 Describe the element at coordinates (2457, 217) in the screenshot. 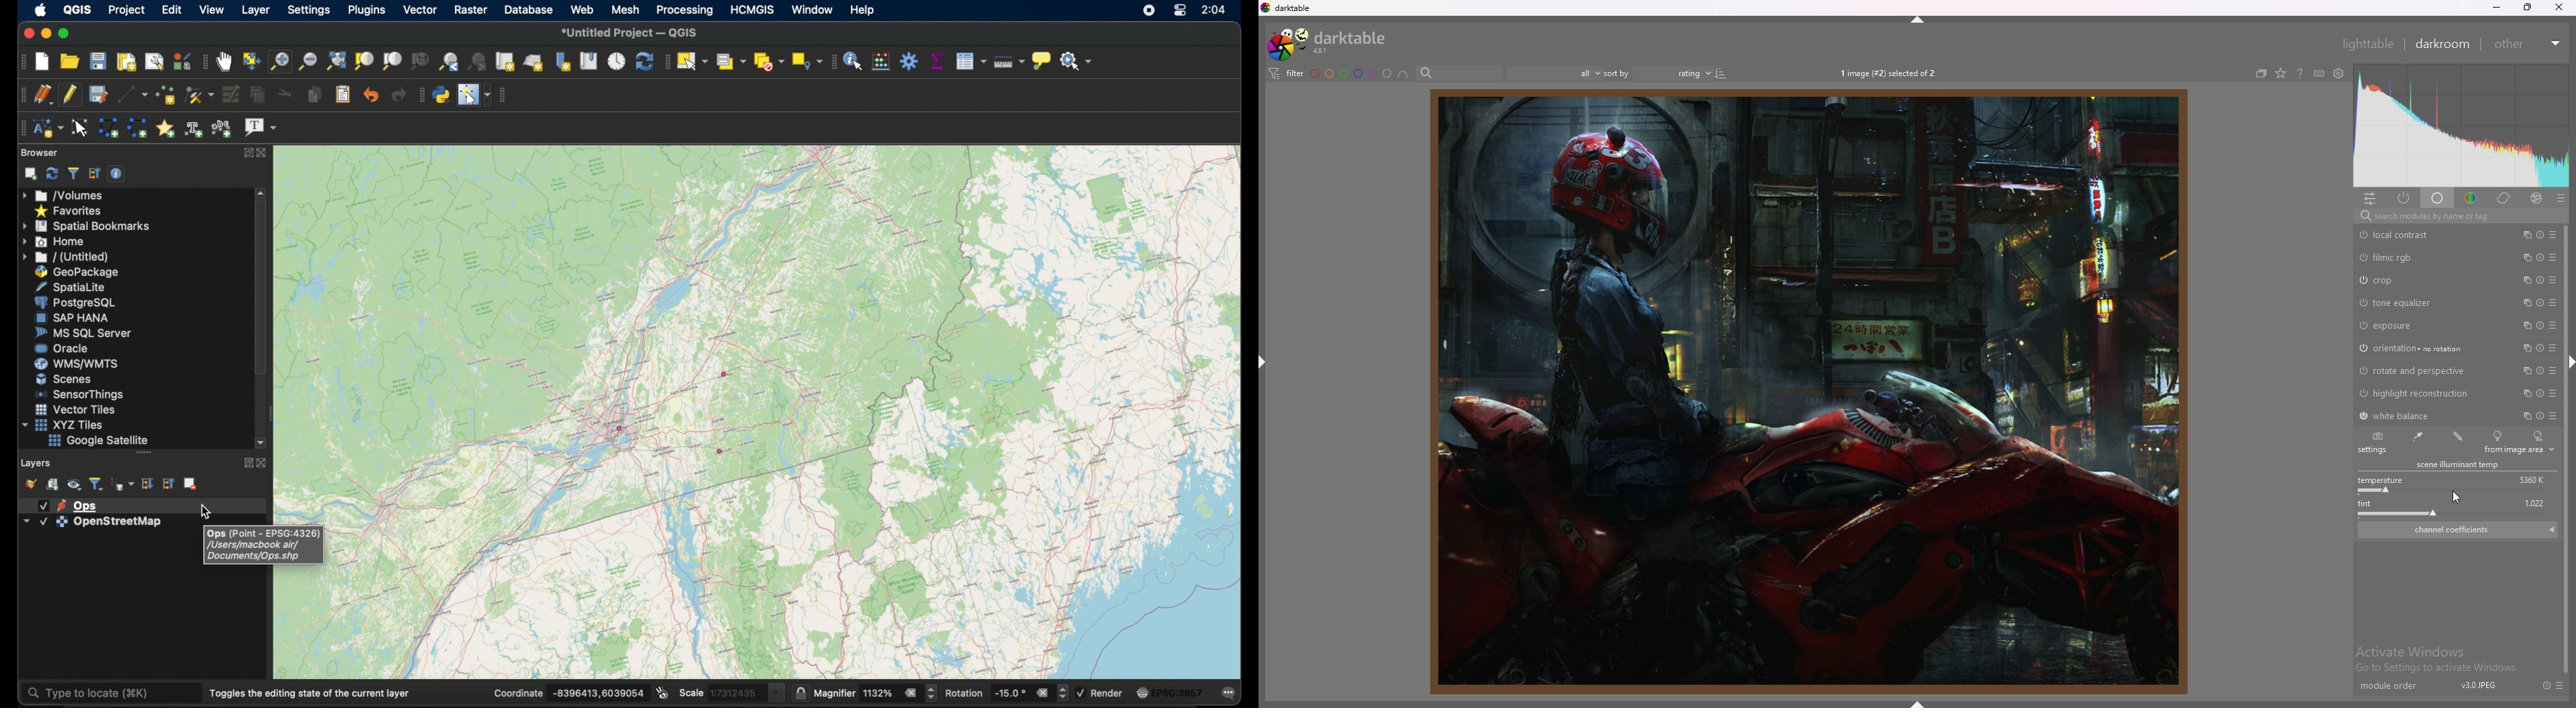

I see `search modules` at that location.